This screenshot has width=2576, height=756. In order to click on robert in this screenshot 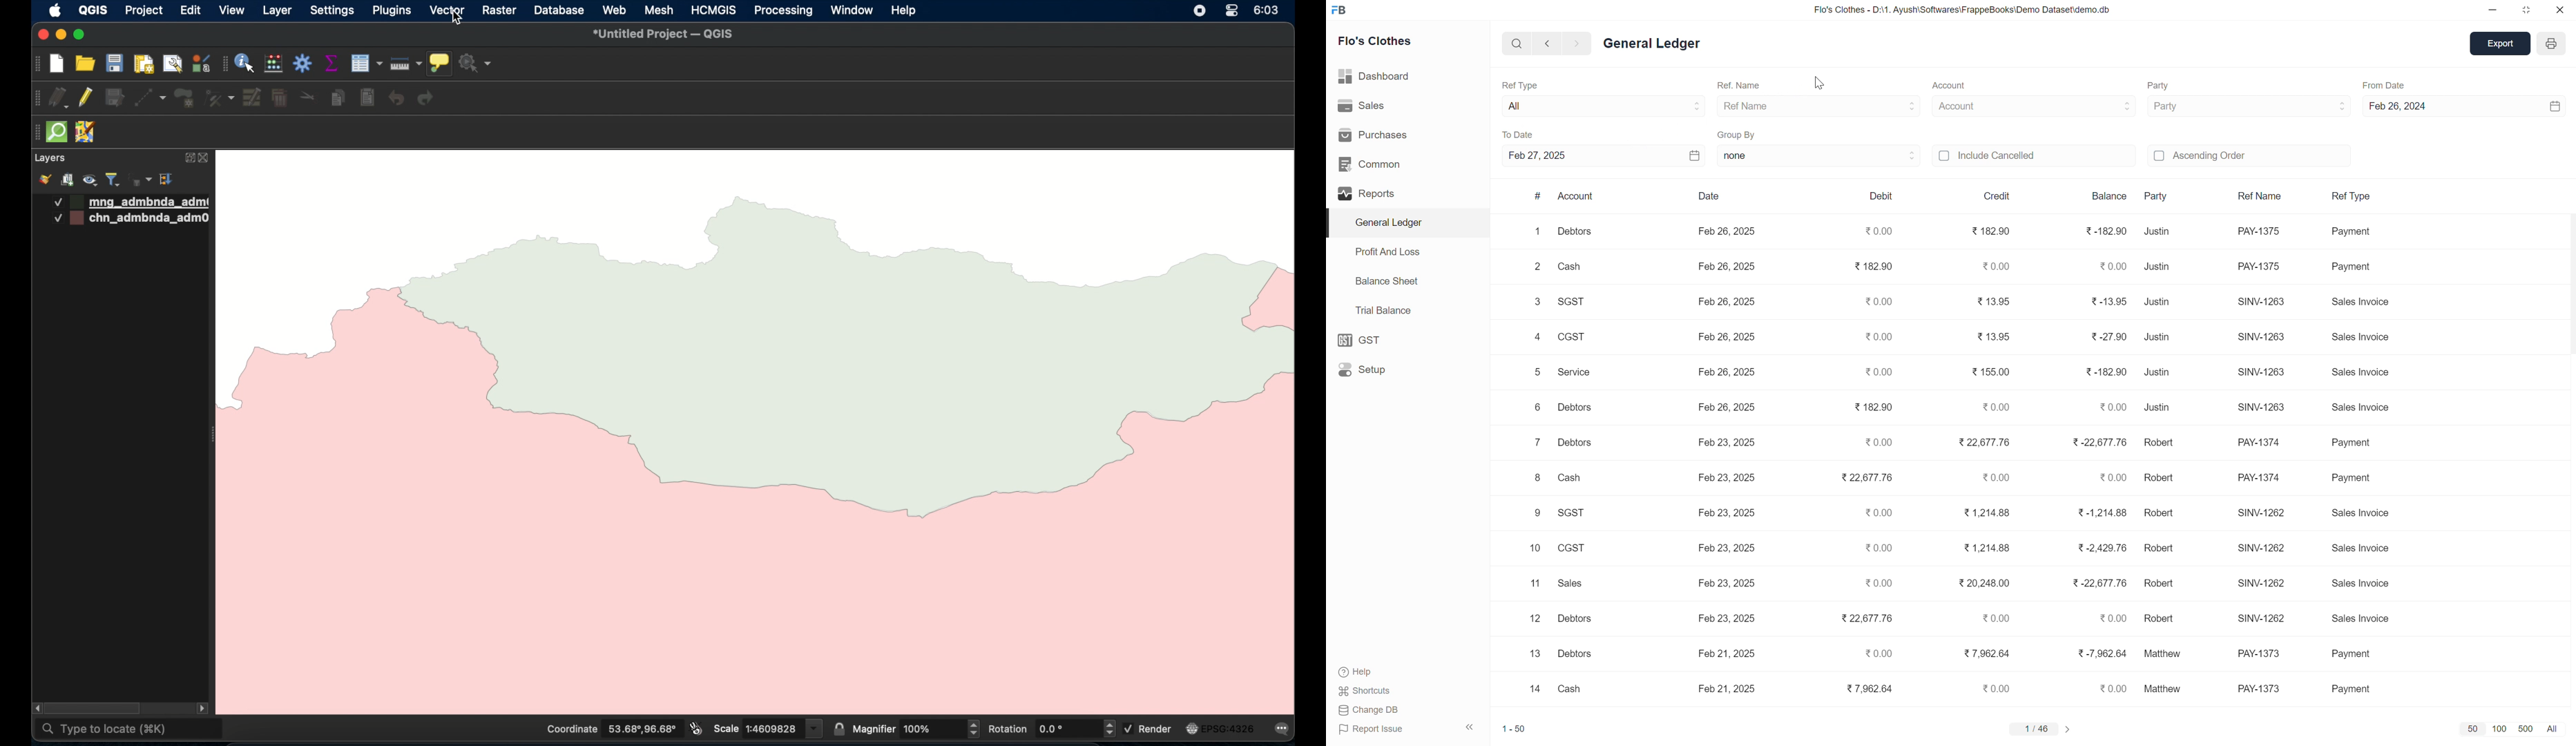, I will do `click(2160, 514)`.